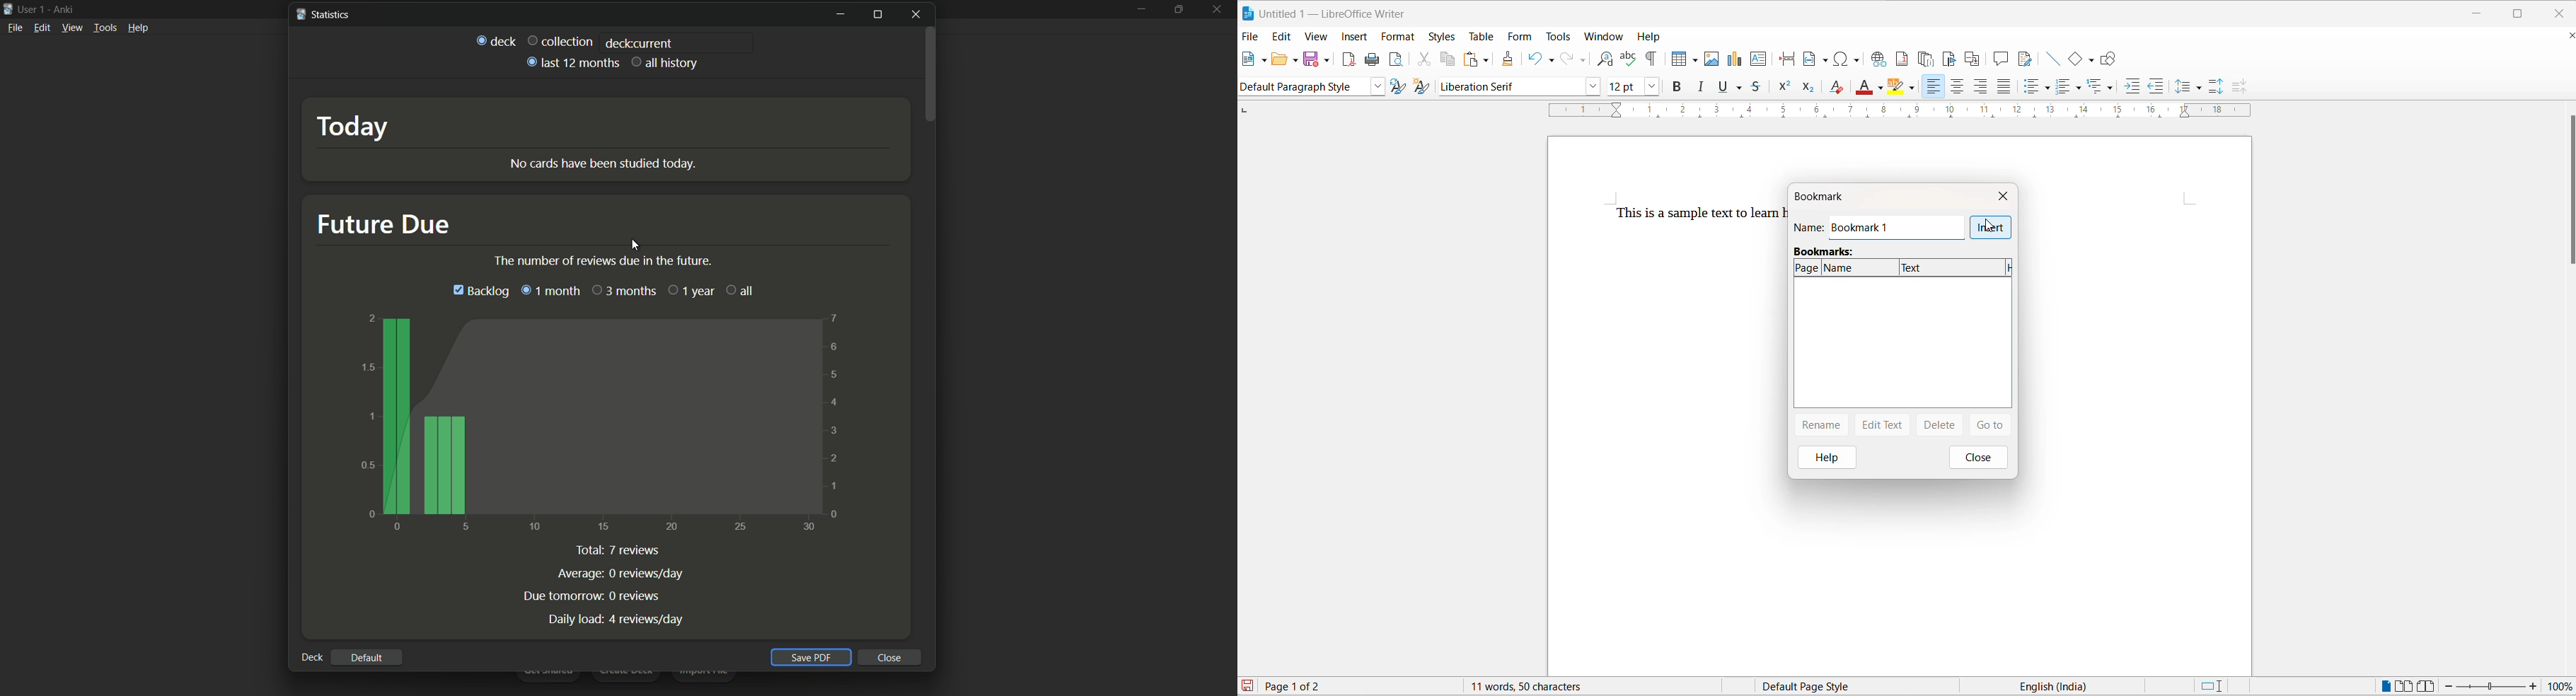  Describe the element at coordinates (625, 291) in the screenshot. I see `3 months` at that location.